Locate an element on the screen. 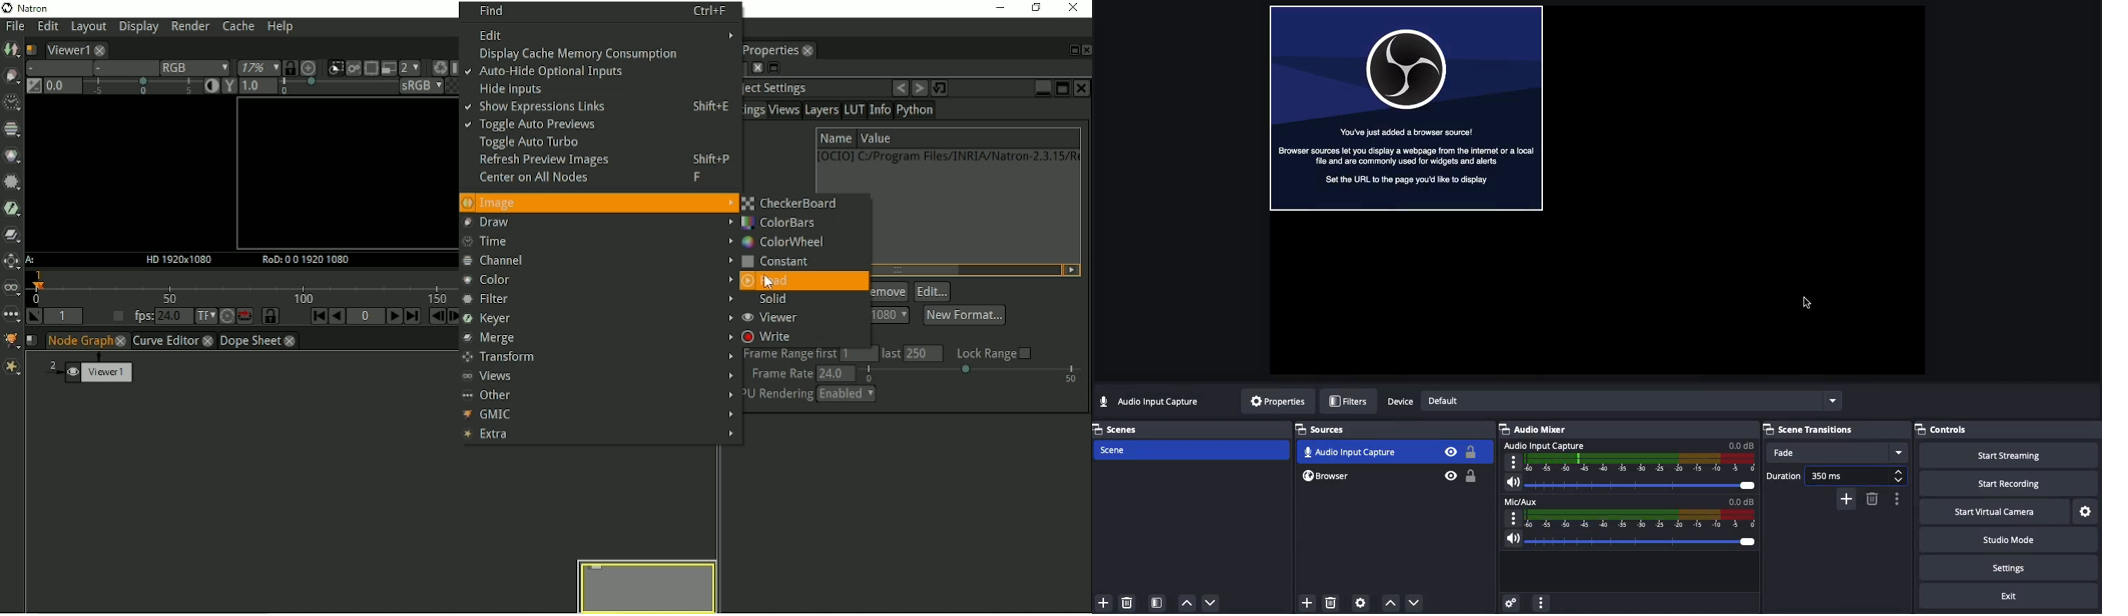 The height and width of the screenshot is (616, 2128). File is located at coordinates (1410, 112).